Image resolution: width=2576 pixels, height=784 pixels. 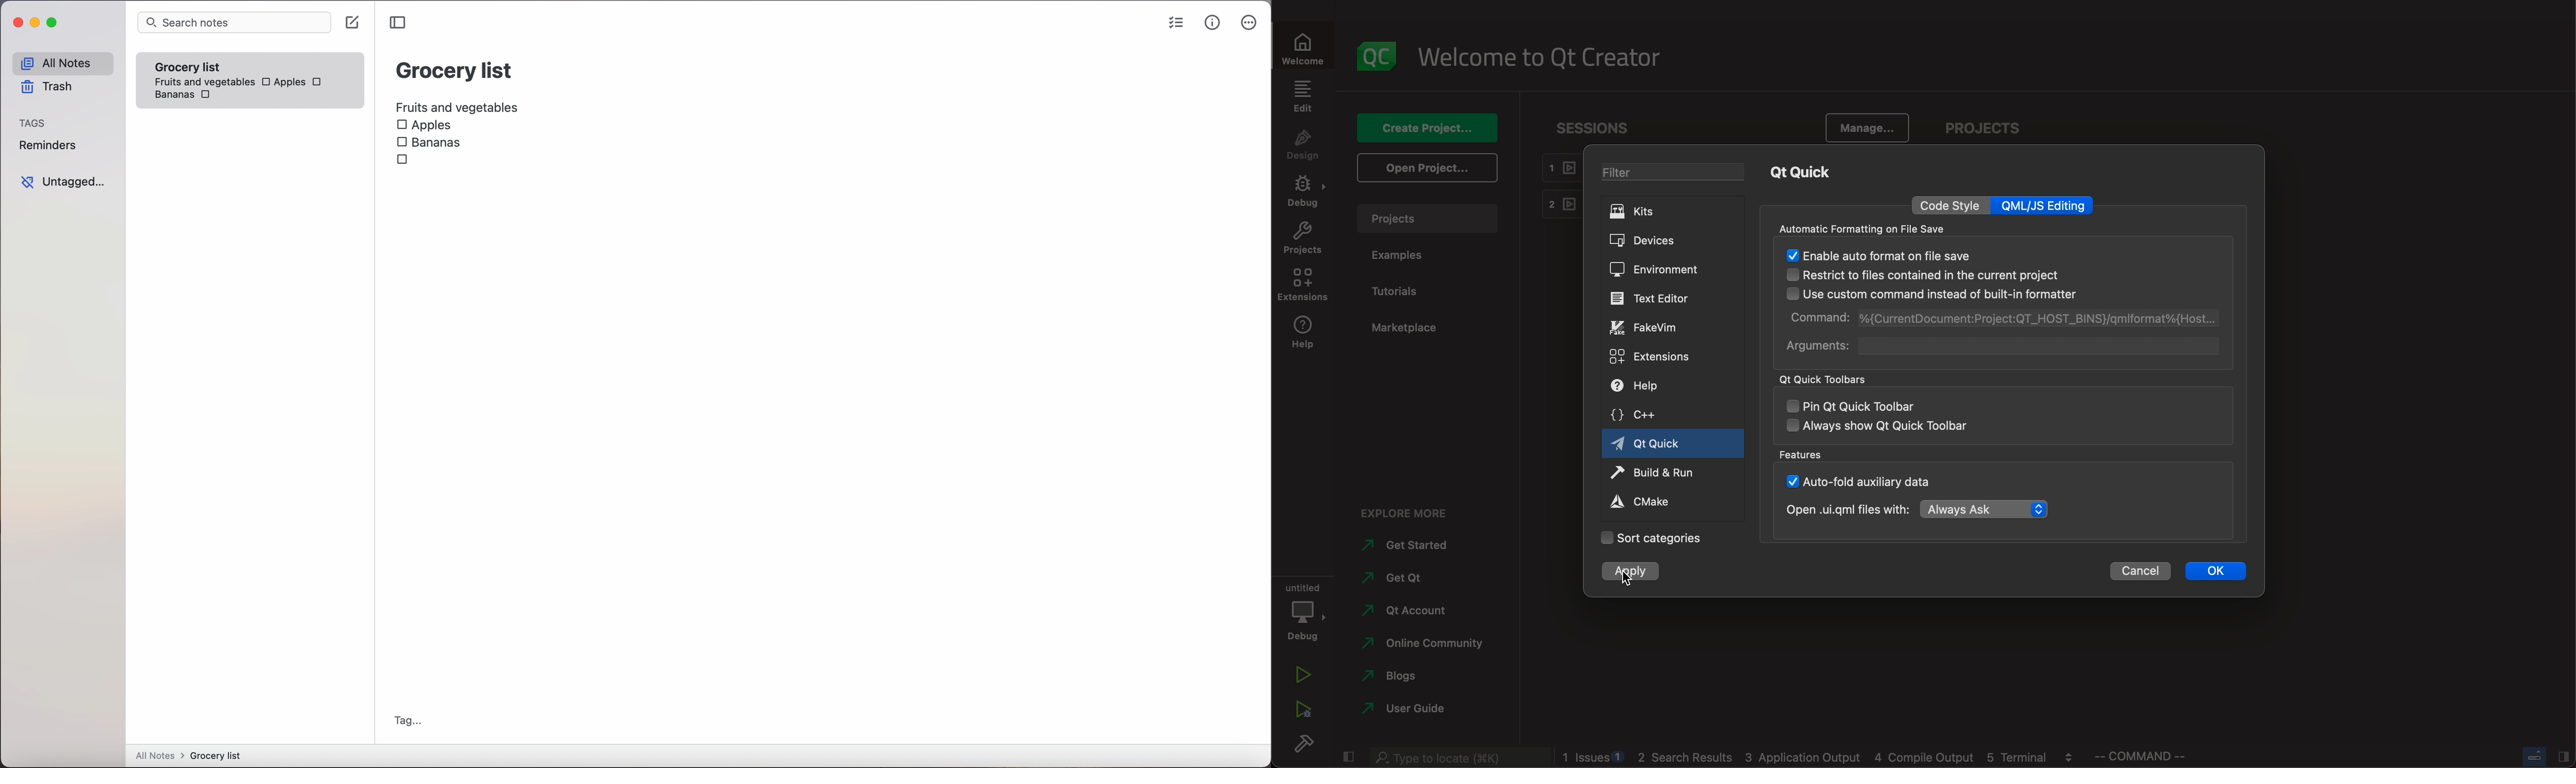 What do you see at coordinates (283, 82) in the screenshot?
I see `Apples checkbox` at bounding box center [283, 82].